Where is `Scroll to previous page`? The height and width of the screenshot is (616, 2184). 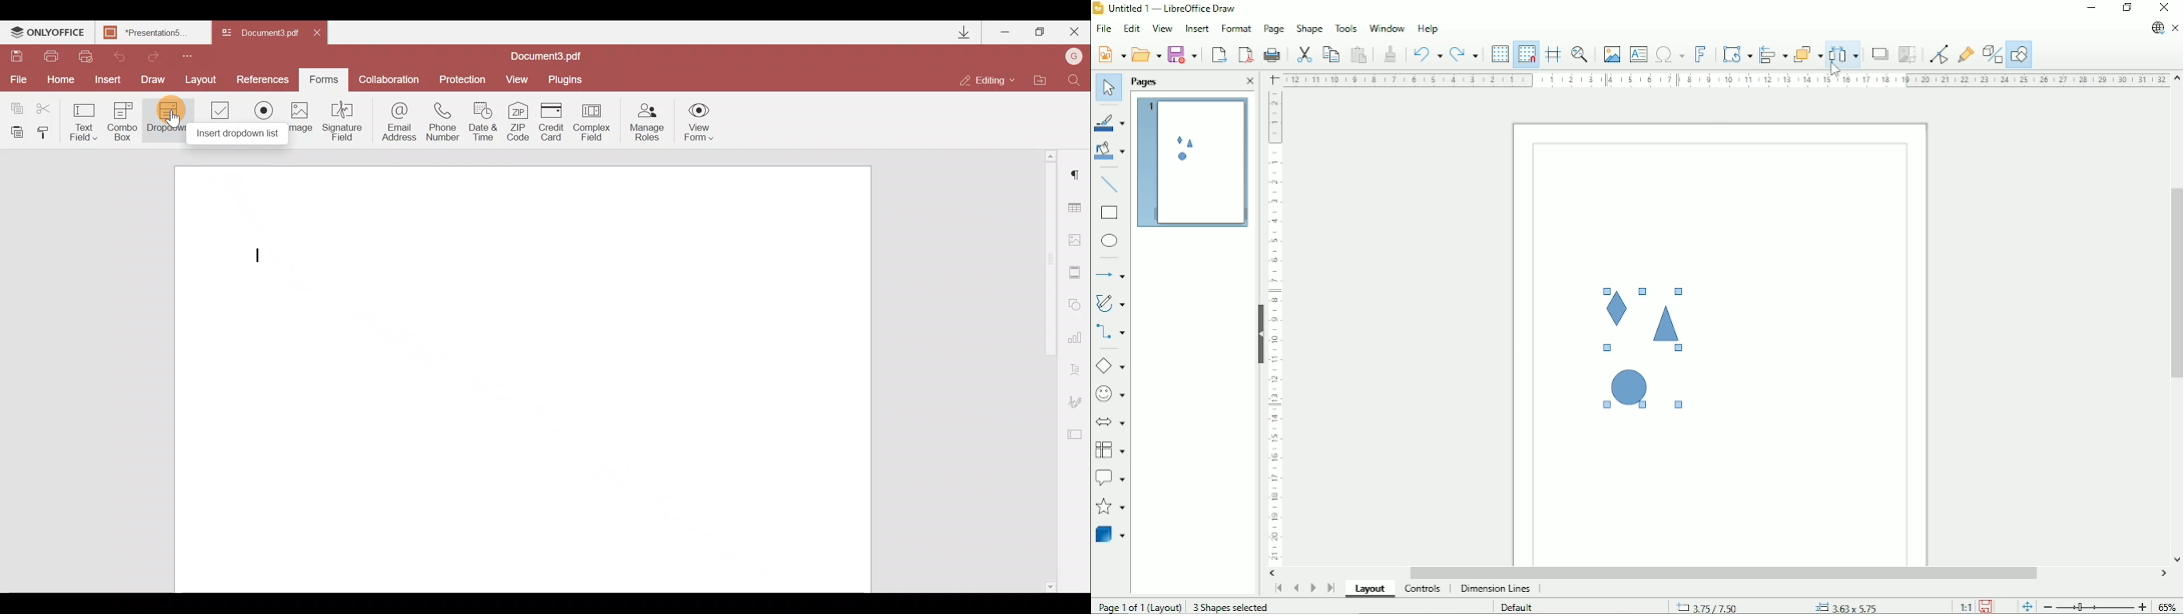
Scroll to previous page is located at coordinates (1295, 589).